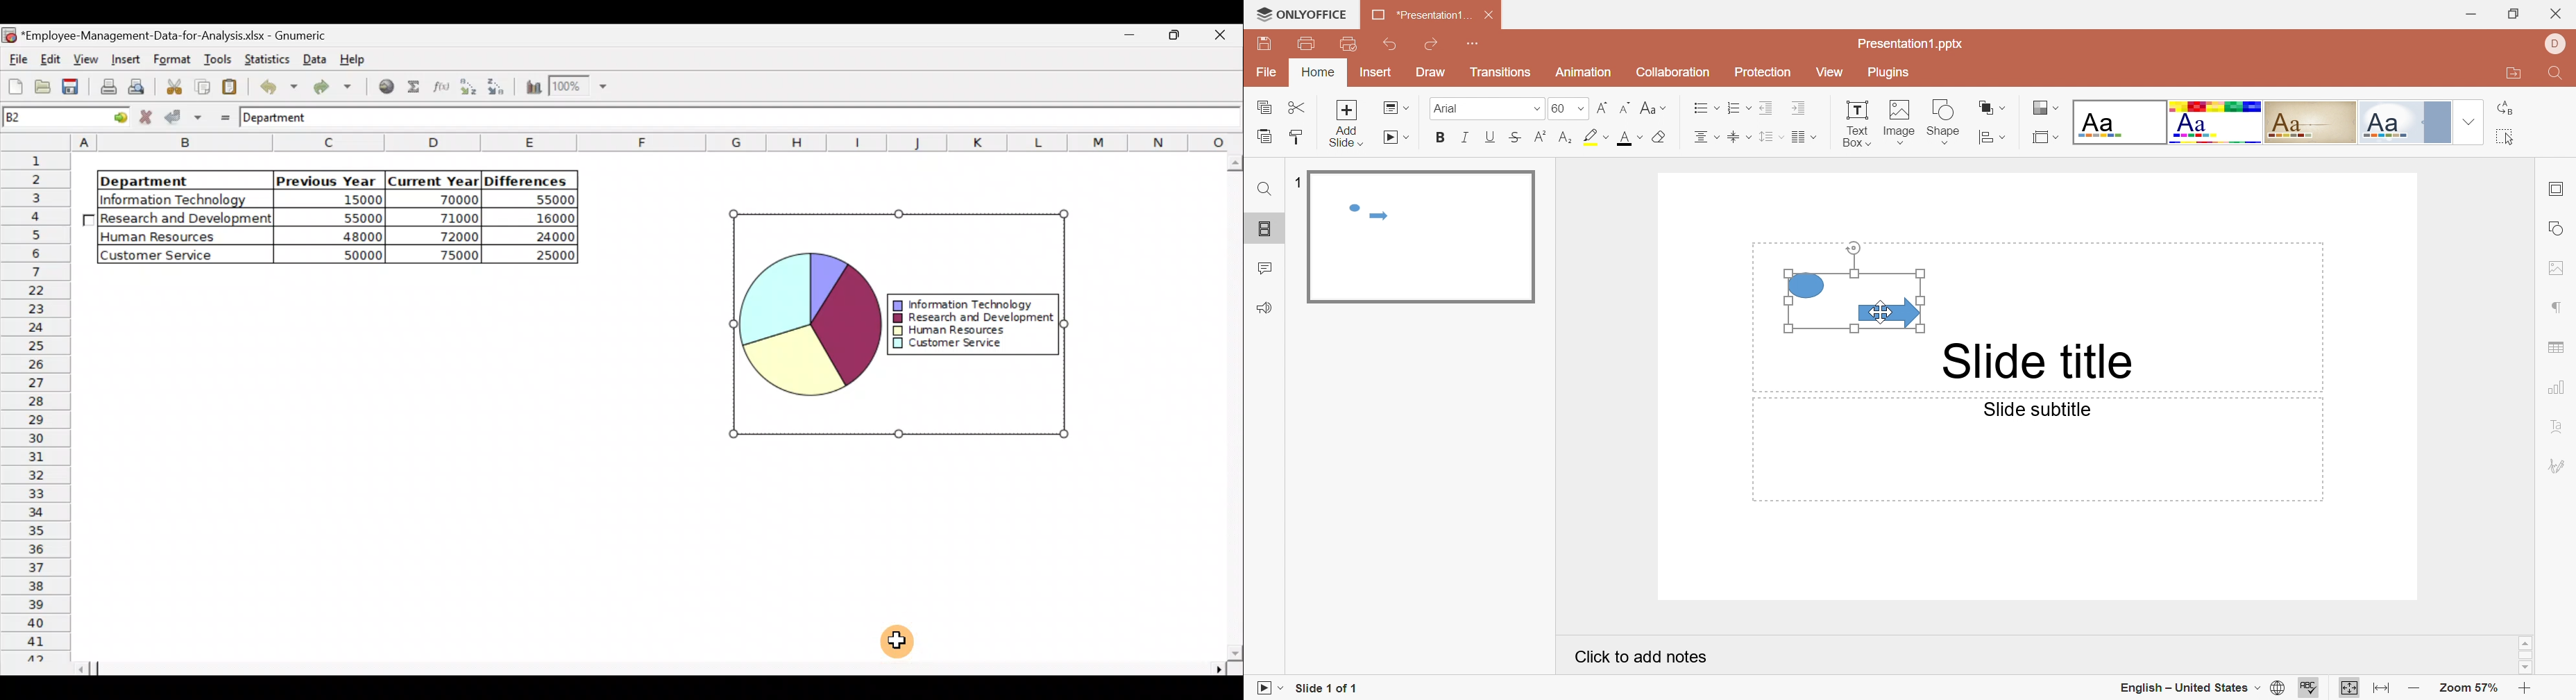 This screenshot has width=2576, height=700. Describe the element at coordinates (183, 117) in the screenshot. I see `Accept change` at that location.